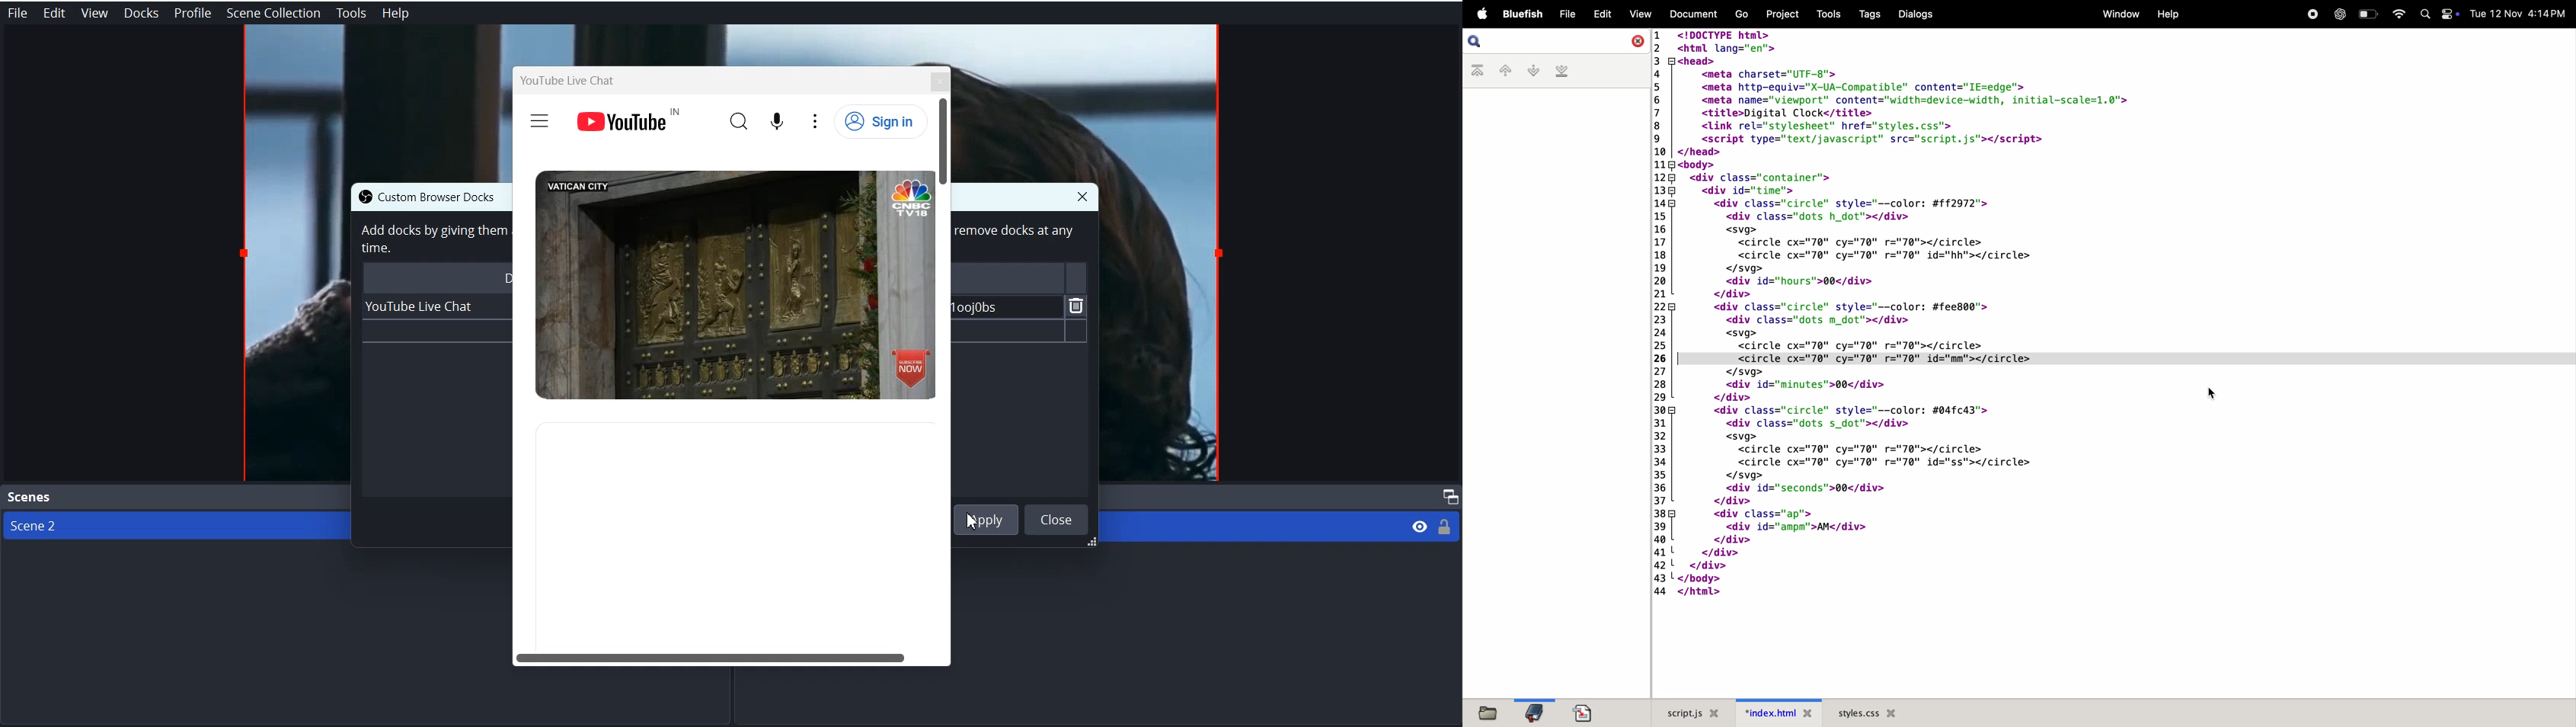 Image resolution: width=2576 pixels, height=728 pixels. What do you see at coordinates (1828, 14) in the screenshot?
I see `tools` at bounding box center [1828, 14].